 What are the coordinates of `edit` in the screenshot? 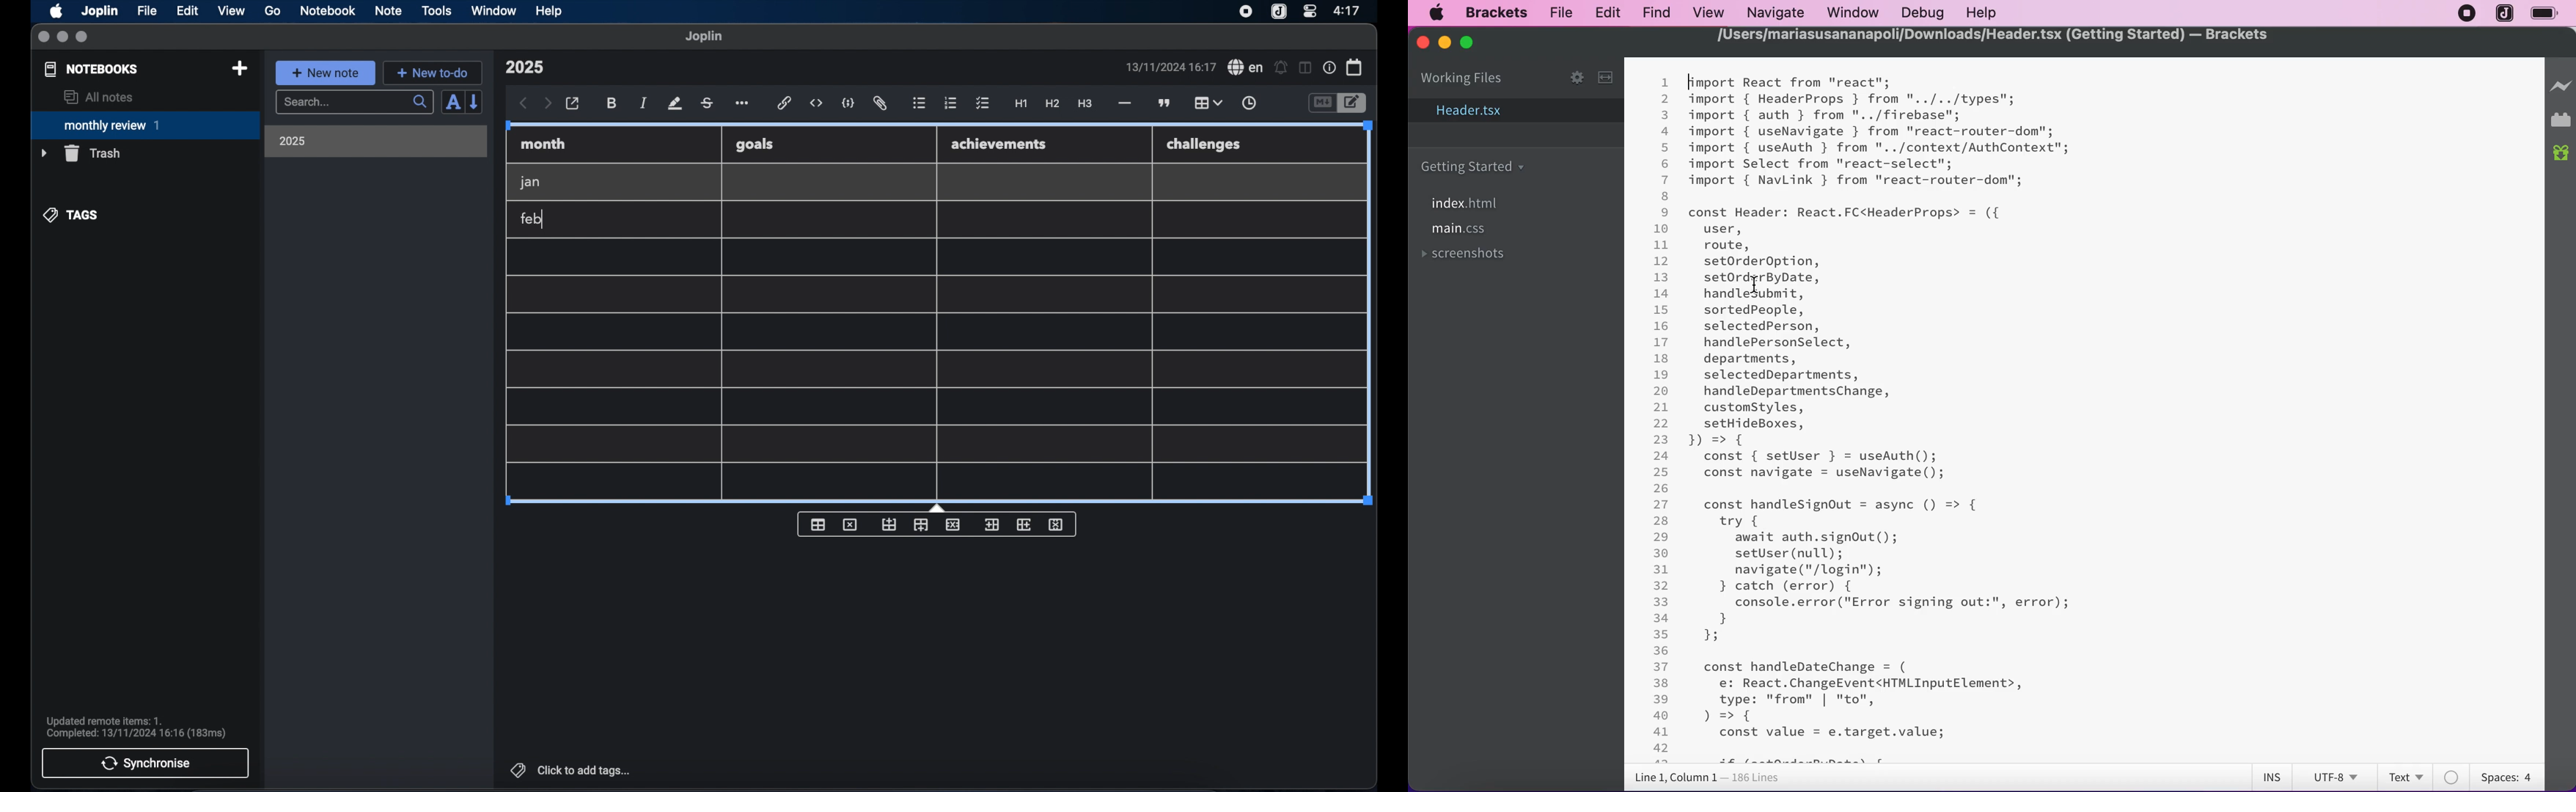 It's located at (188, 11).